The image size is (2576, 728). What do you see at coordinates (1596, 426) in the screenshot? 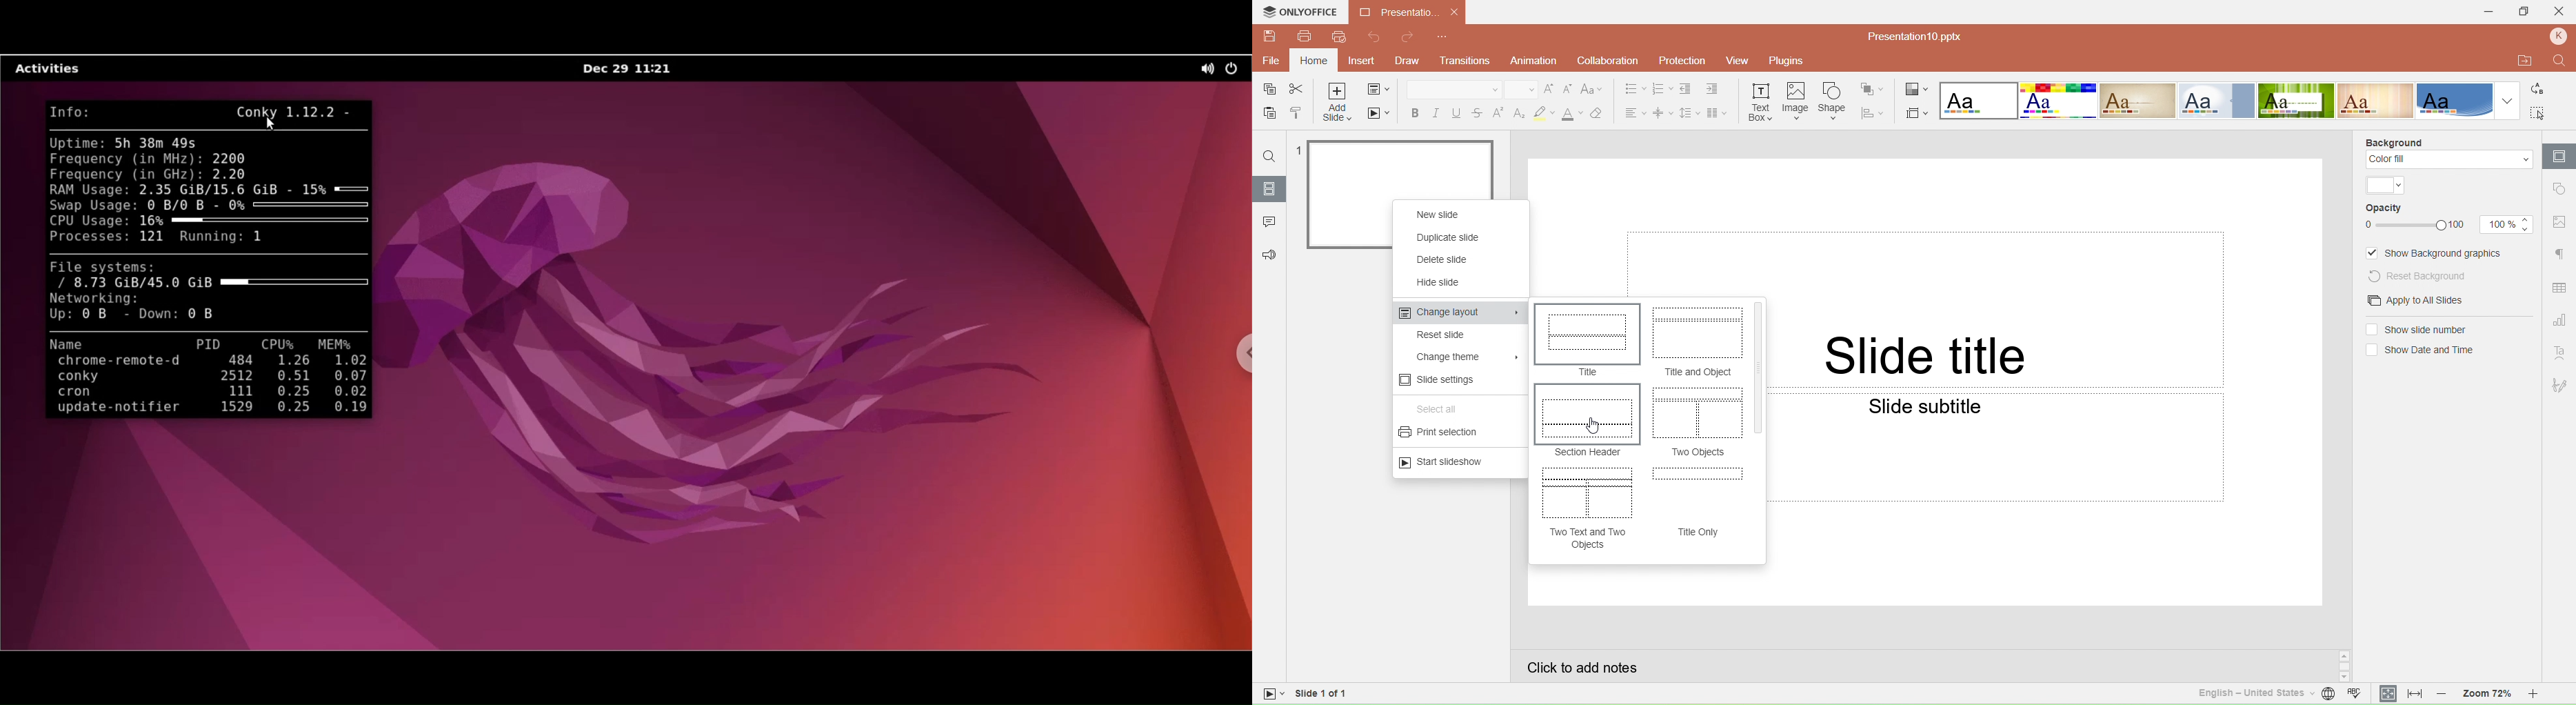
I see `Cursor` at bounding box center [1596, 426].